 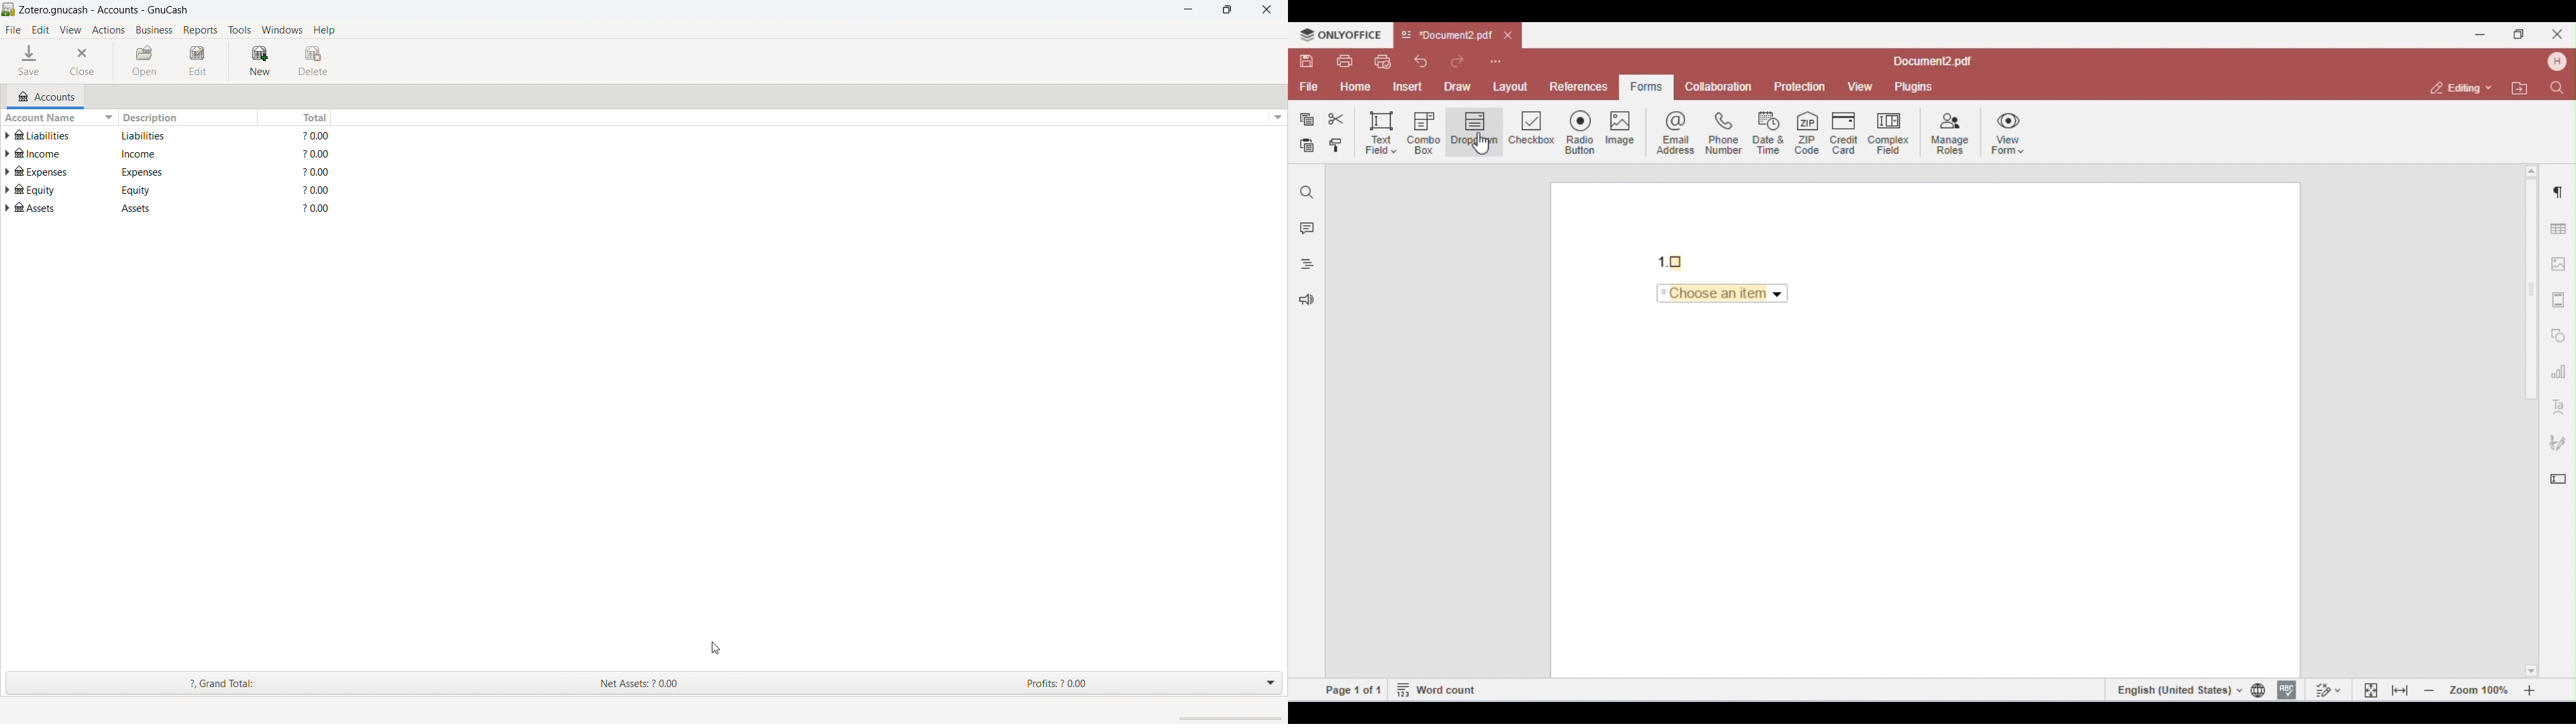 What do you see at coordinates (201, 30) in the screenshot?
I see `reports` at bounding box center [201, 30].